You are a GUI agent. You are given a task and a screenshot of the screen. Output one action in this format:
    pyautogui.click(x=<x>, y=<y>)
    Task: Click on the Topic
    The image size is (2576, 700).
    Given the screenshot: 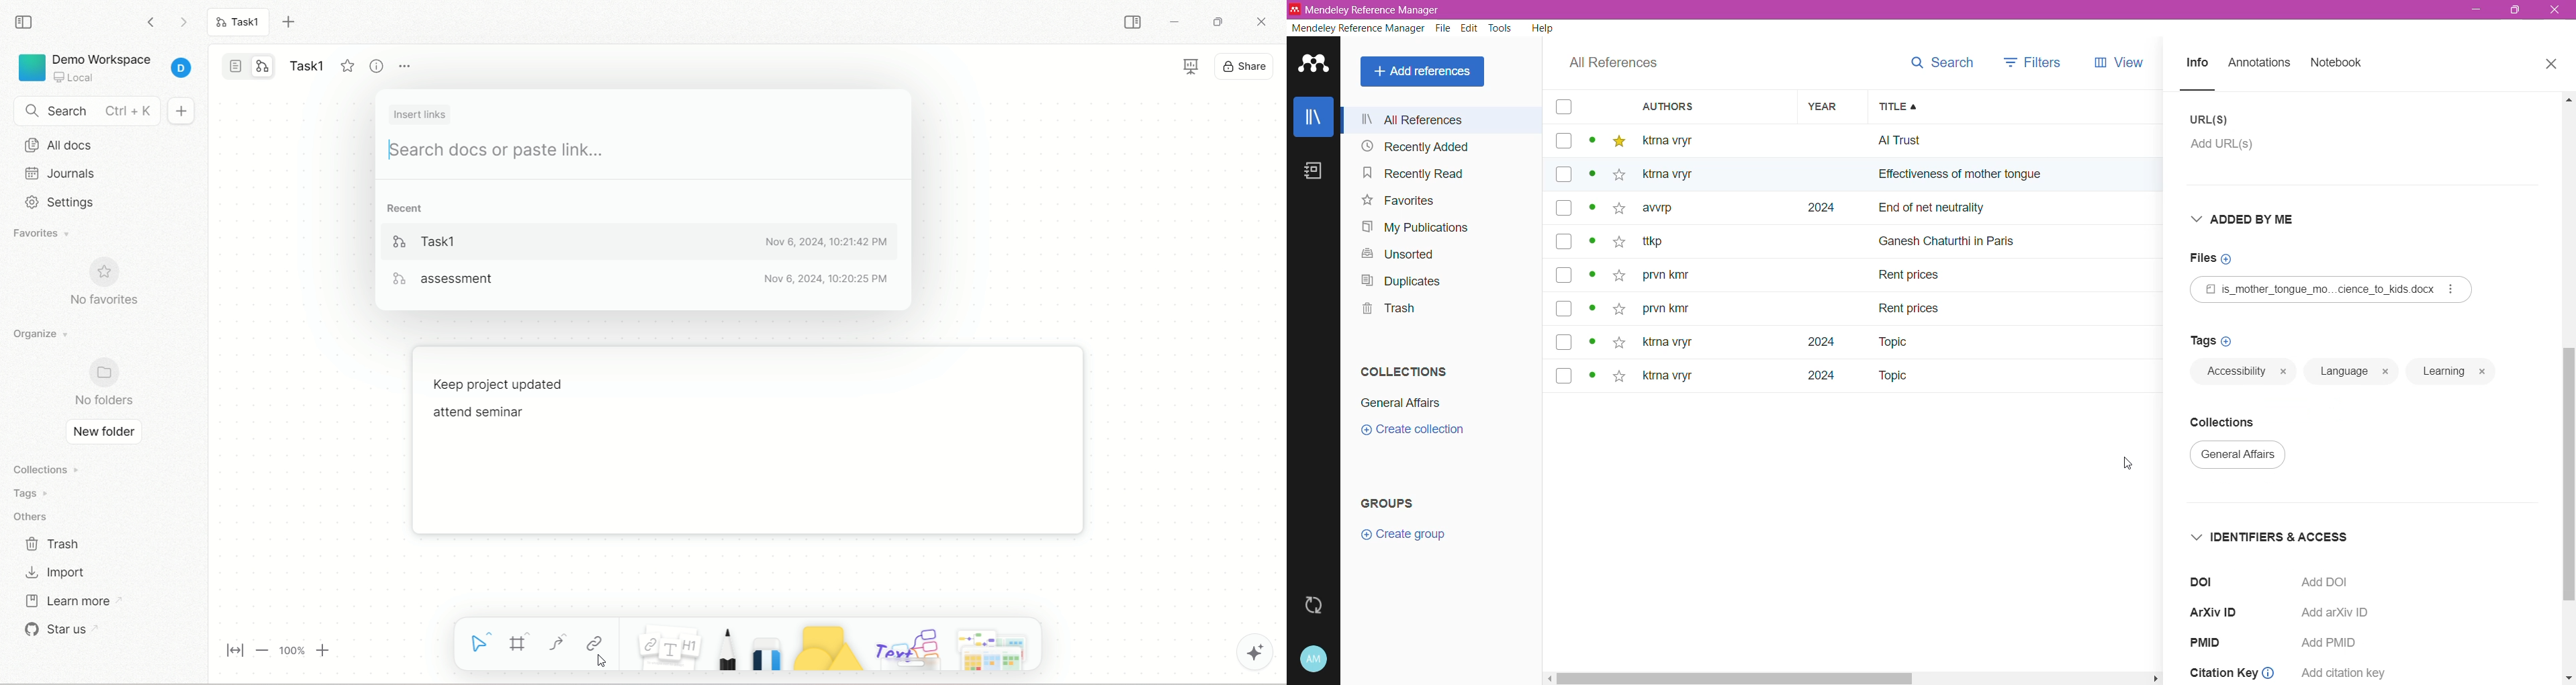 What is the action you would take?
    pyautogui.click(x=1884, y=342)
    